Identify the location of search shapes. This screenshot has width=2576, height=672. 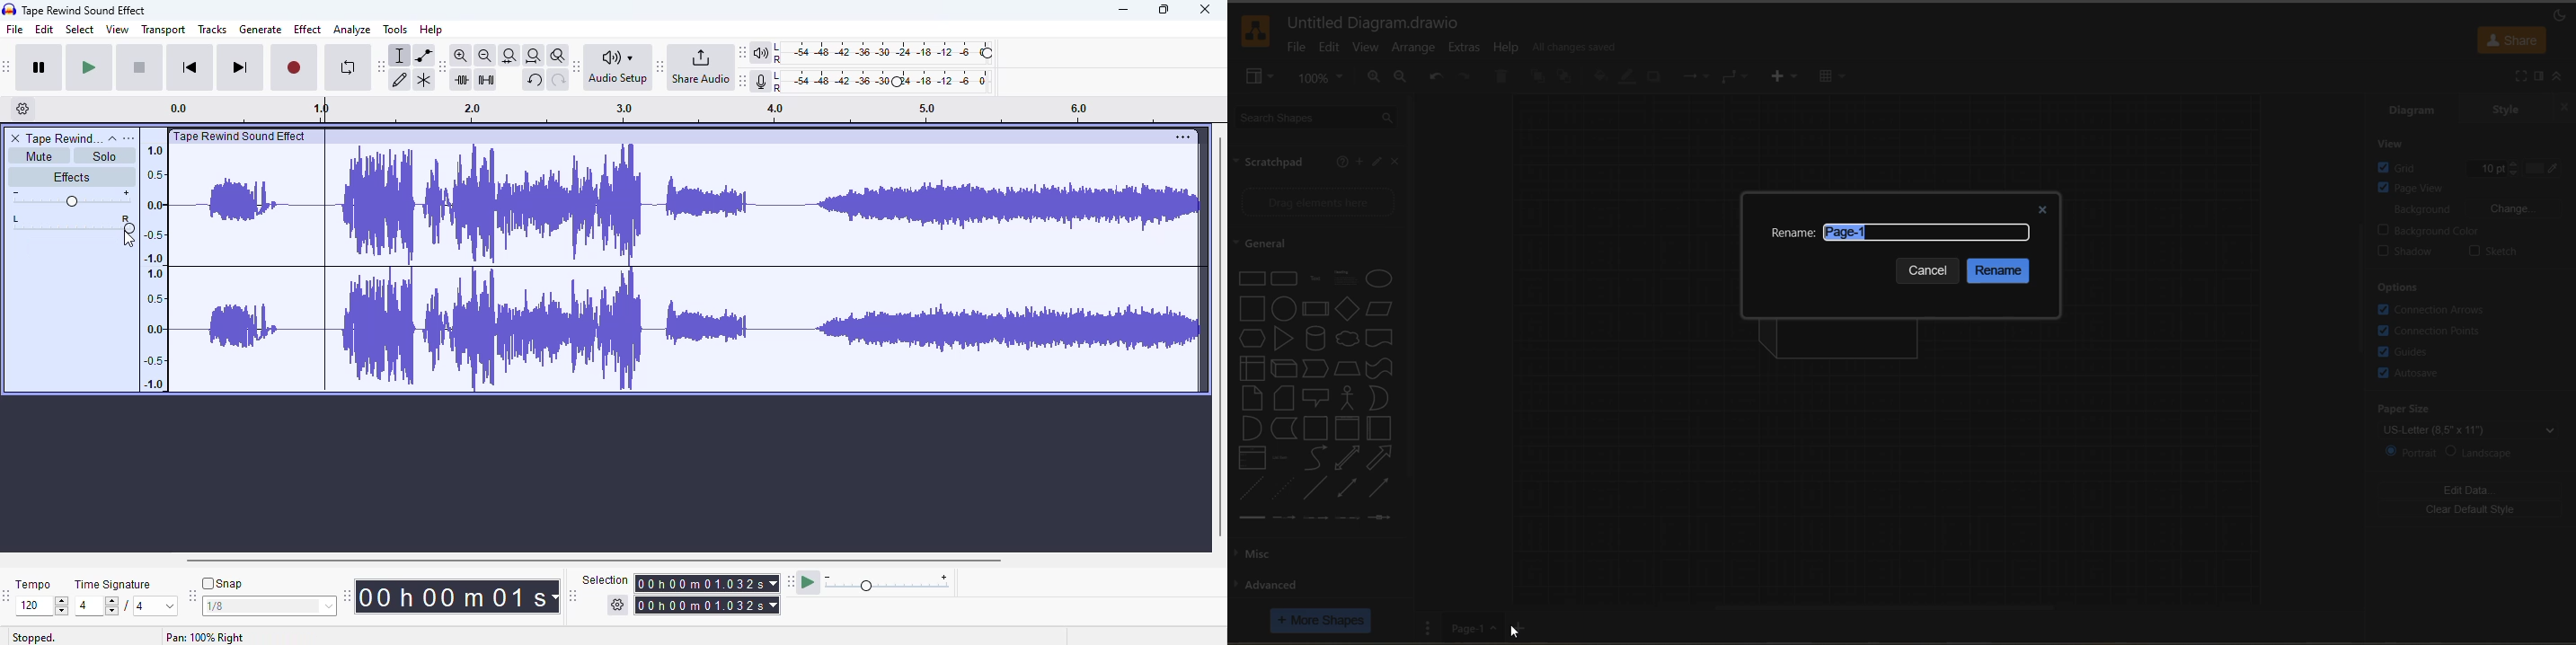
(1319, 119).